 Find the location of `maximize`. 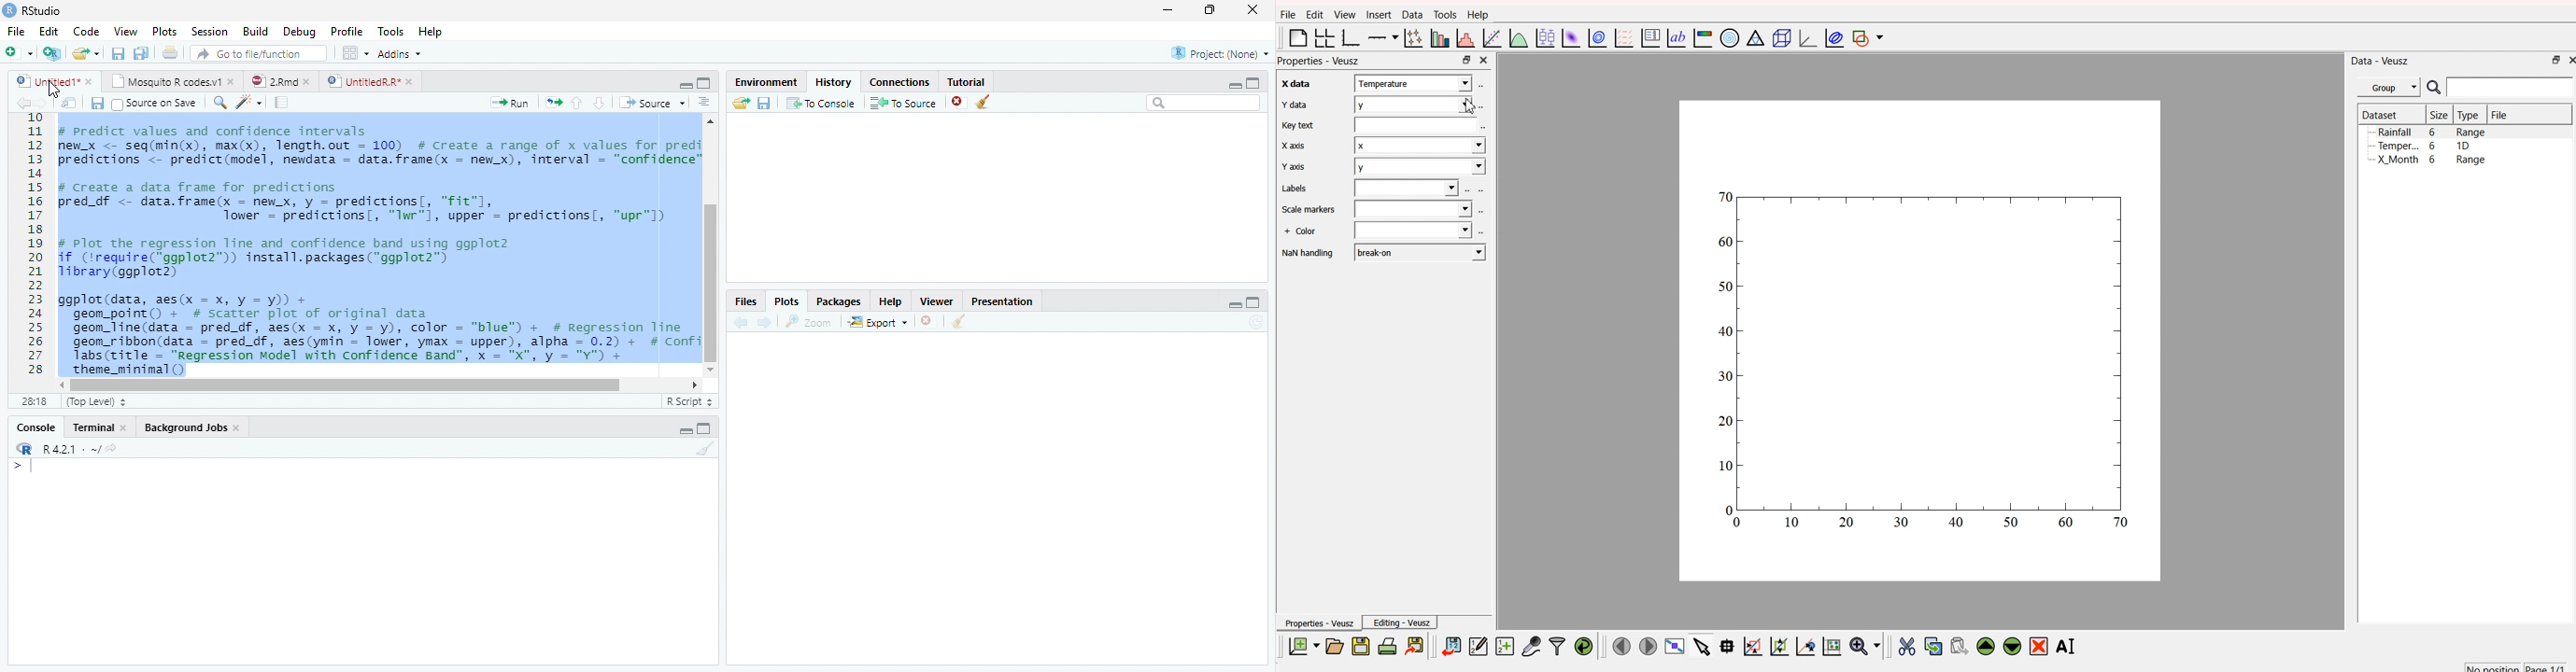

maximize is located at coordinates (2552, 62).